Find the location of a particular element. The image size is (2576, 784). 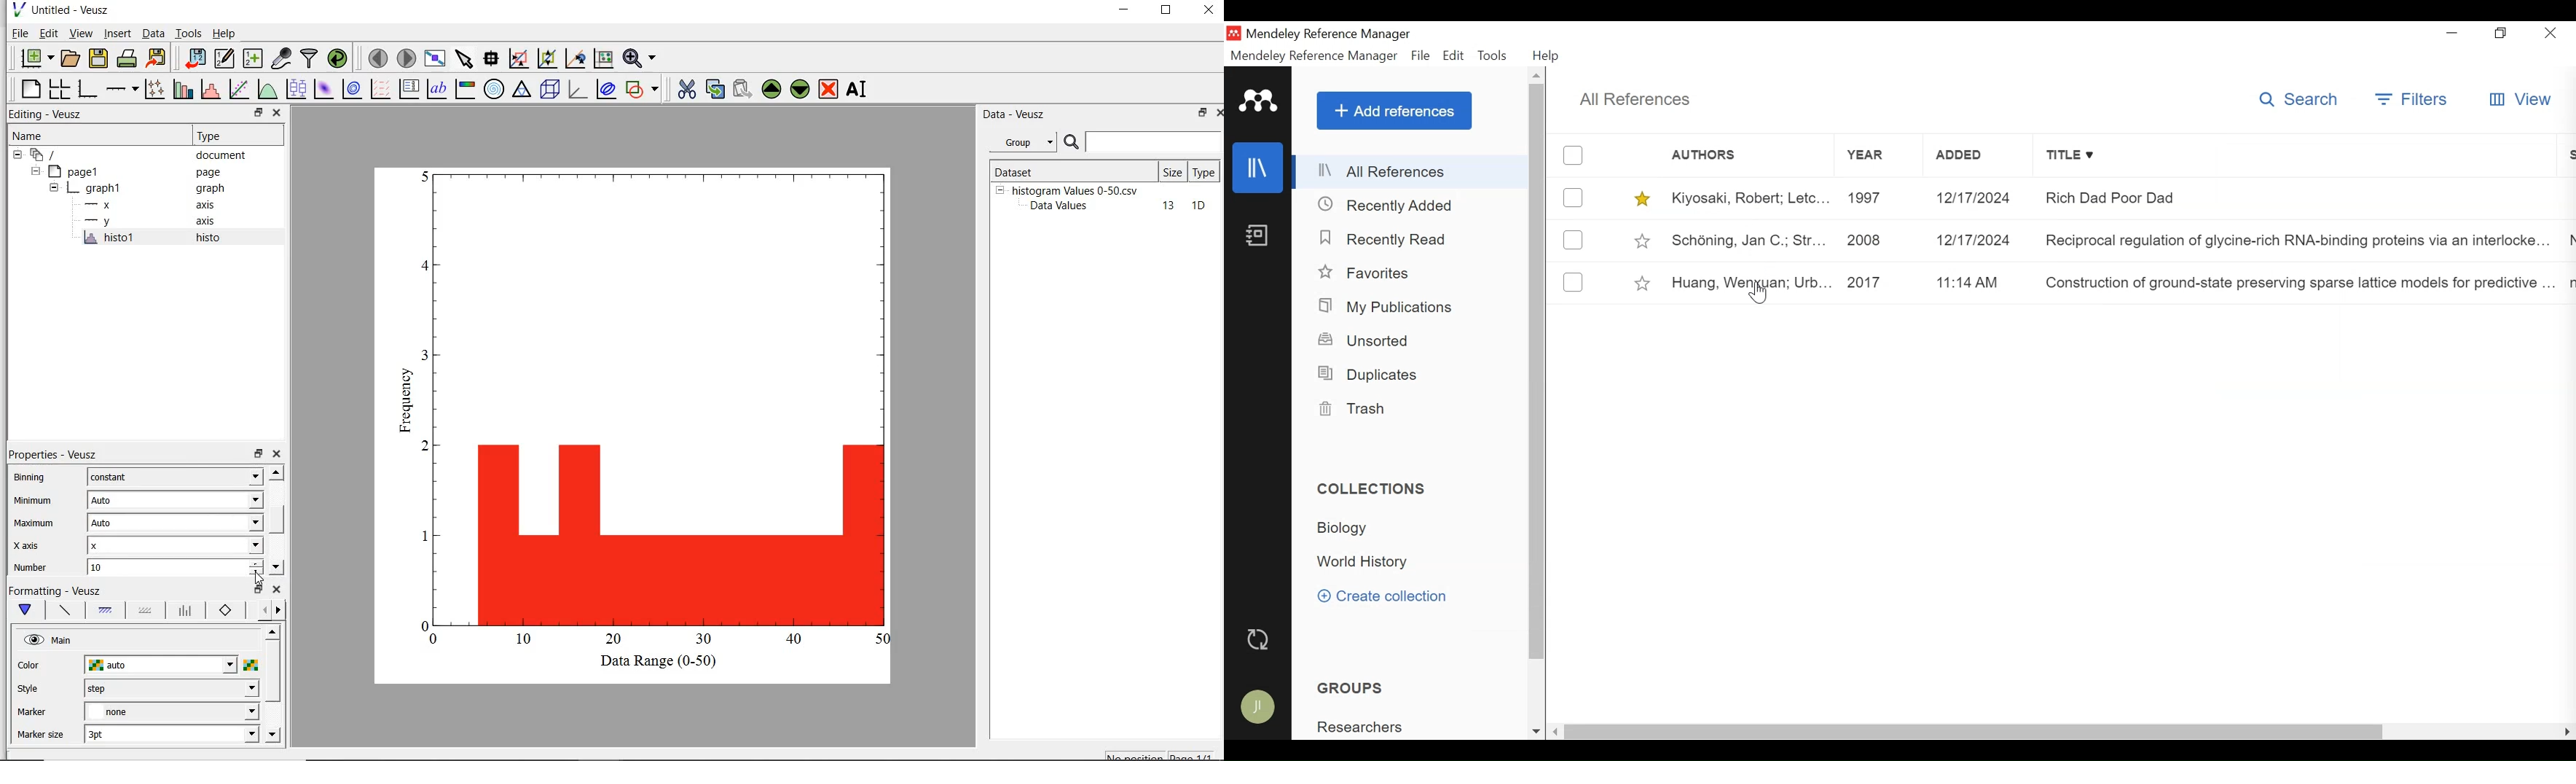

Scroll down is located at coordinates (1536, 732).